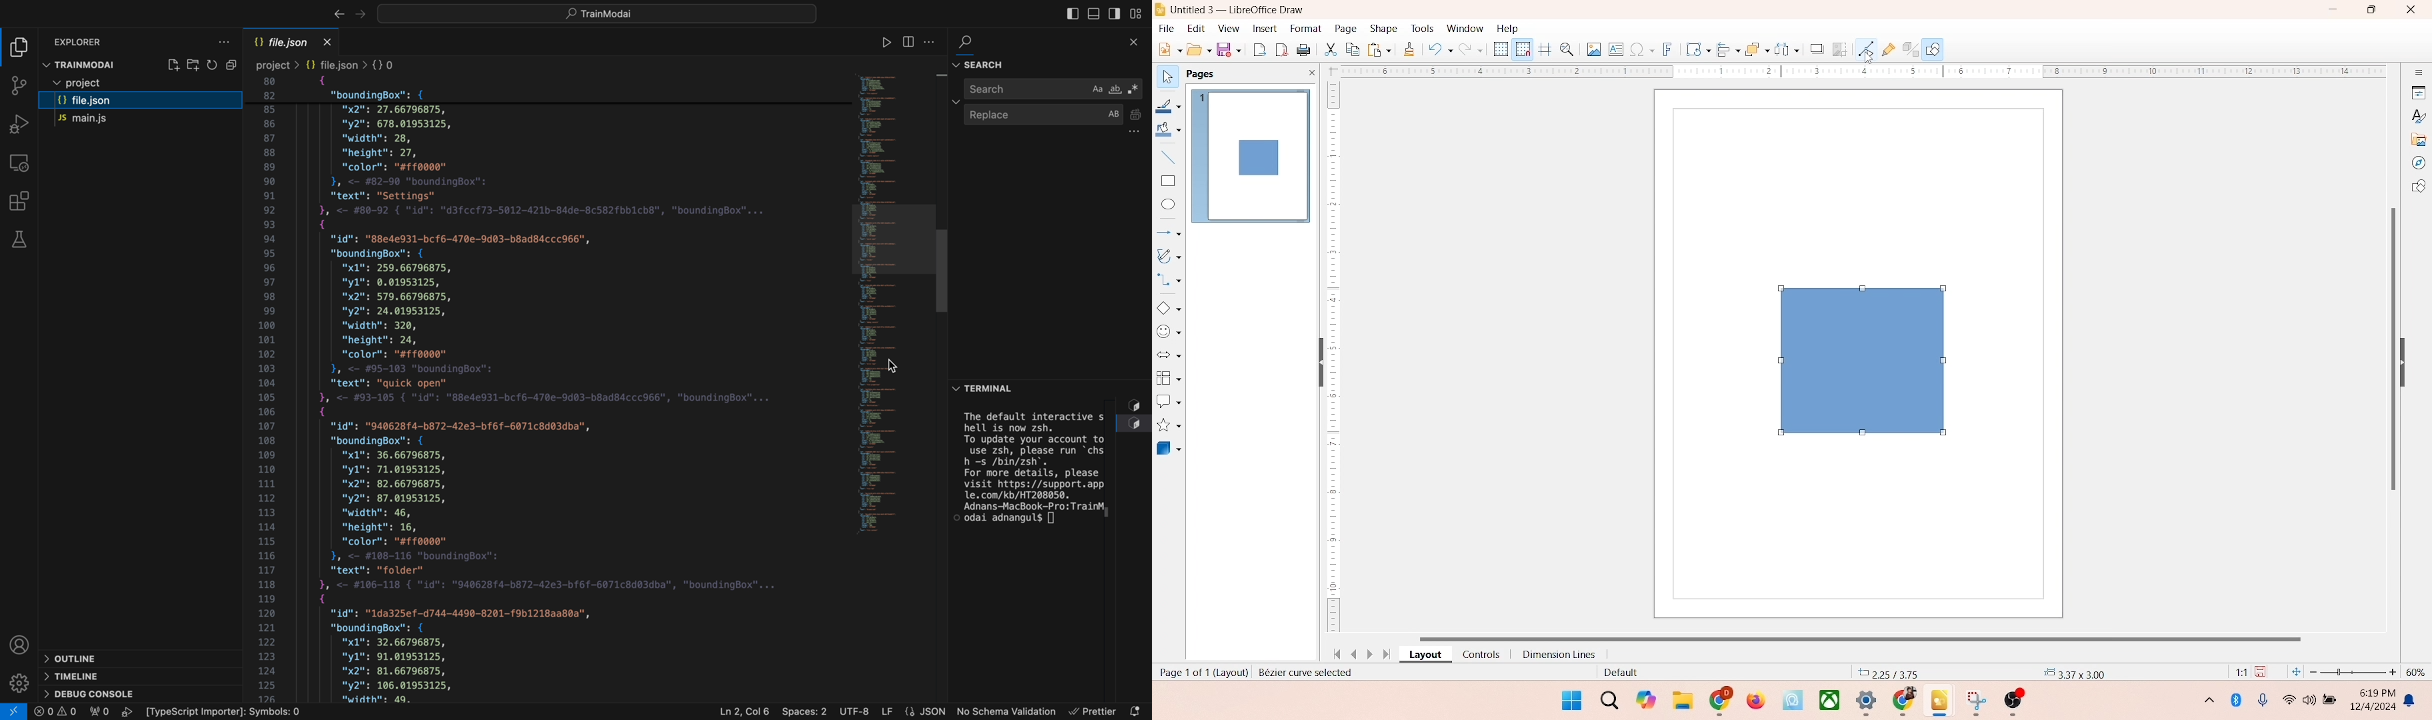 The image size is (2436, 728). What do you see at coordinates (193, 64) in the screenshot?
I see `create folder` at bounding box center [193, 64].